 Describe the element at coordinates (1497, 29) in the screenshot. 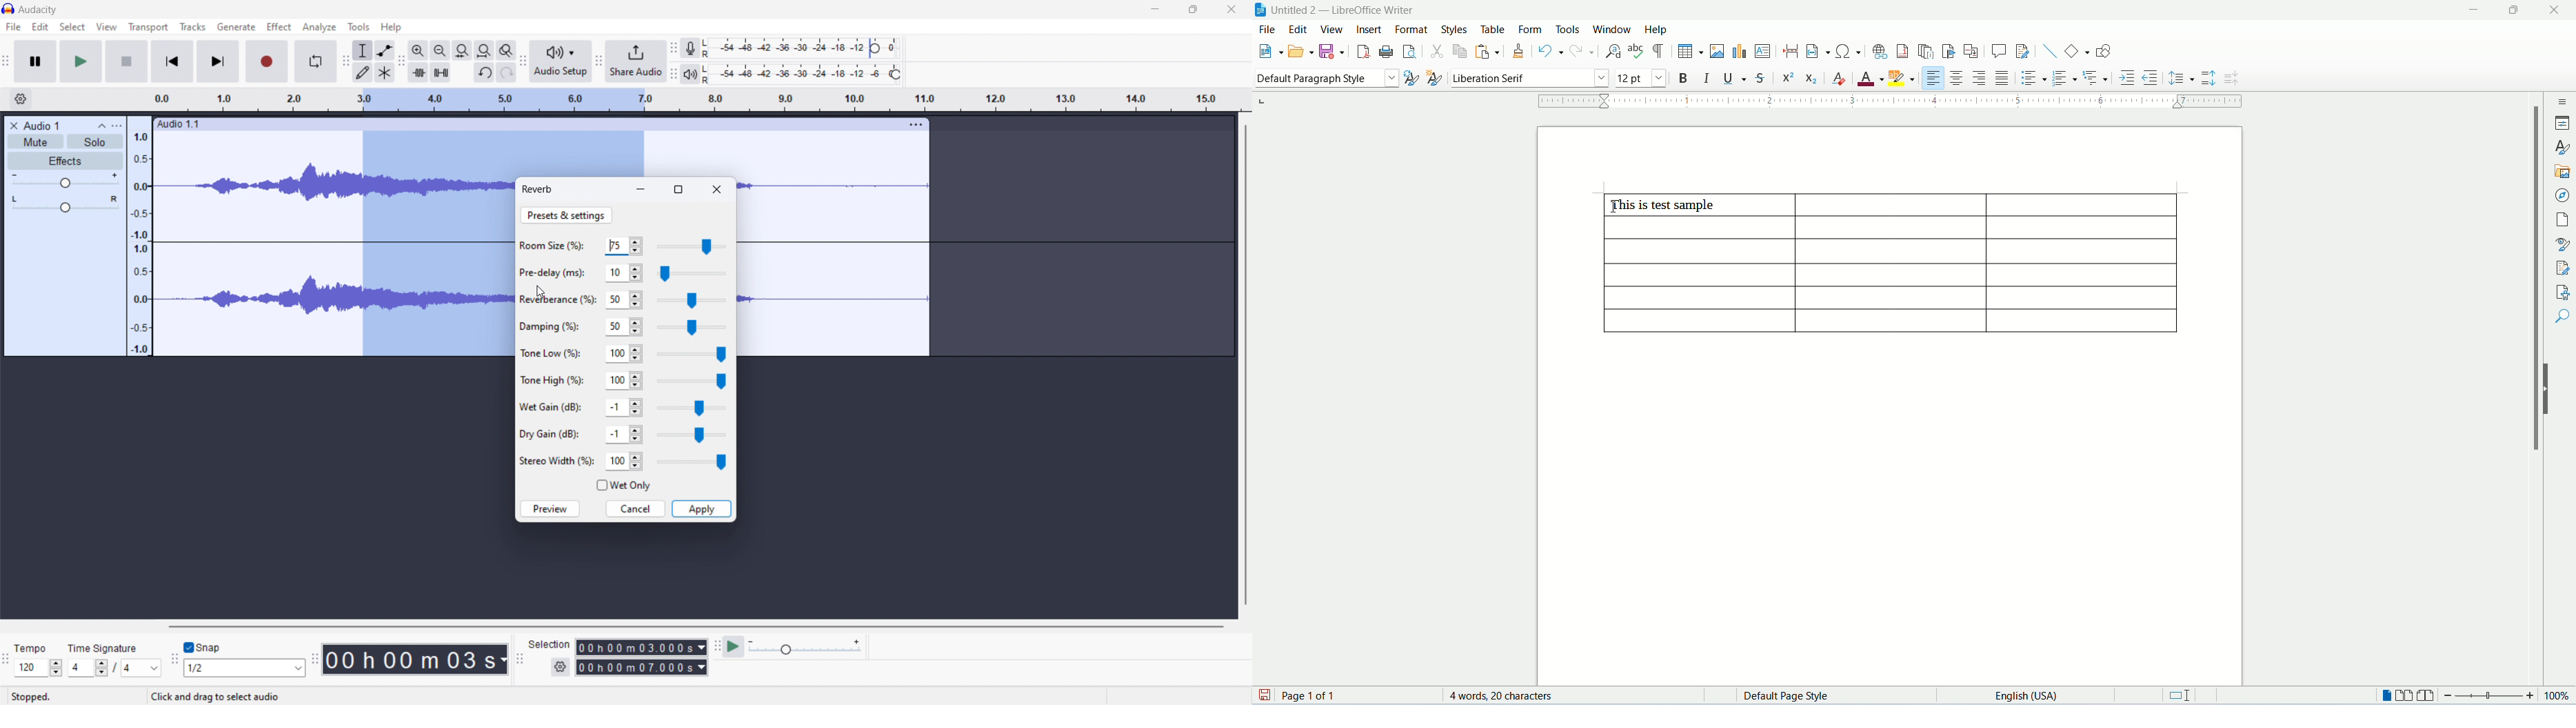

I see `table` at that location.